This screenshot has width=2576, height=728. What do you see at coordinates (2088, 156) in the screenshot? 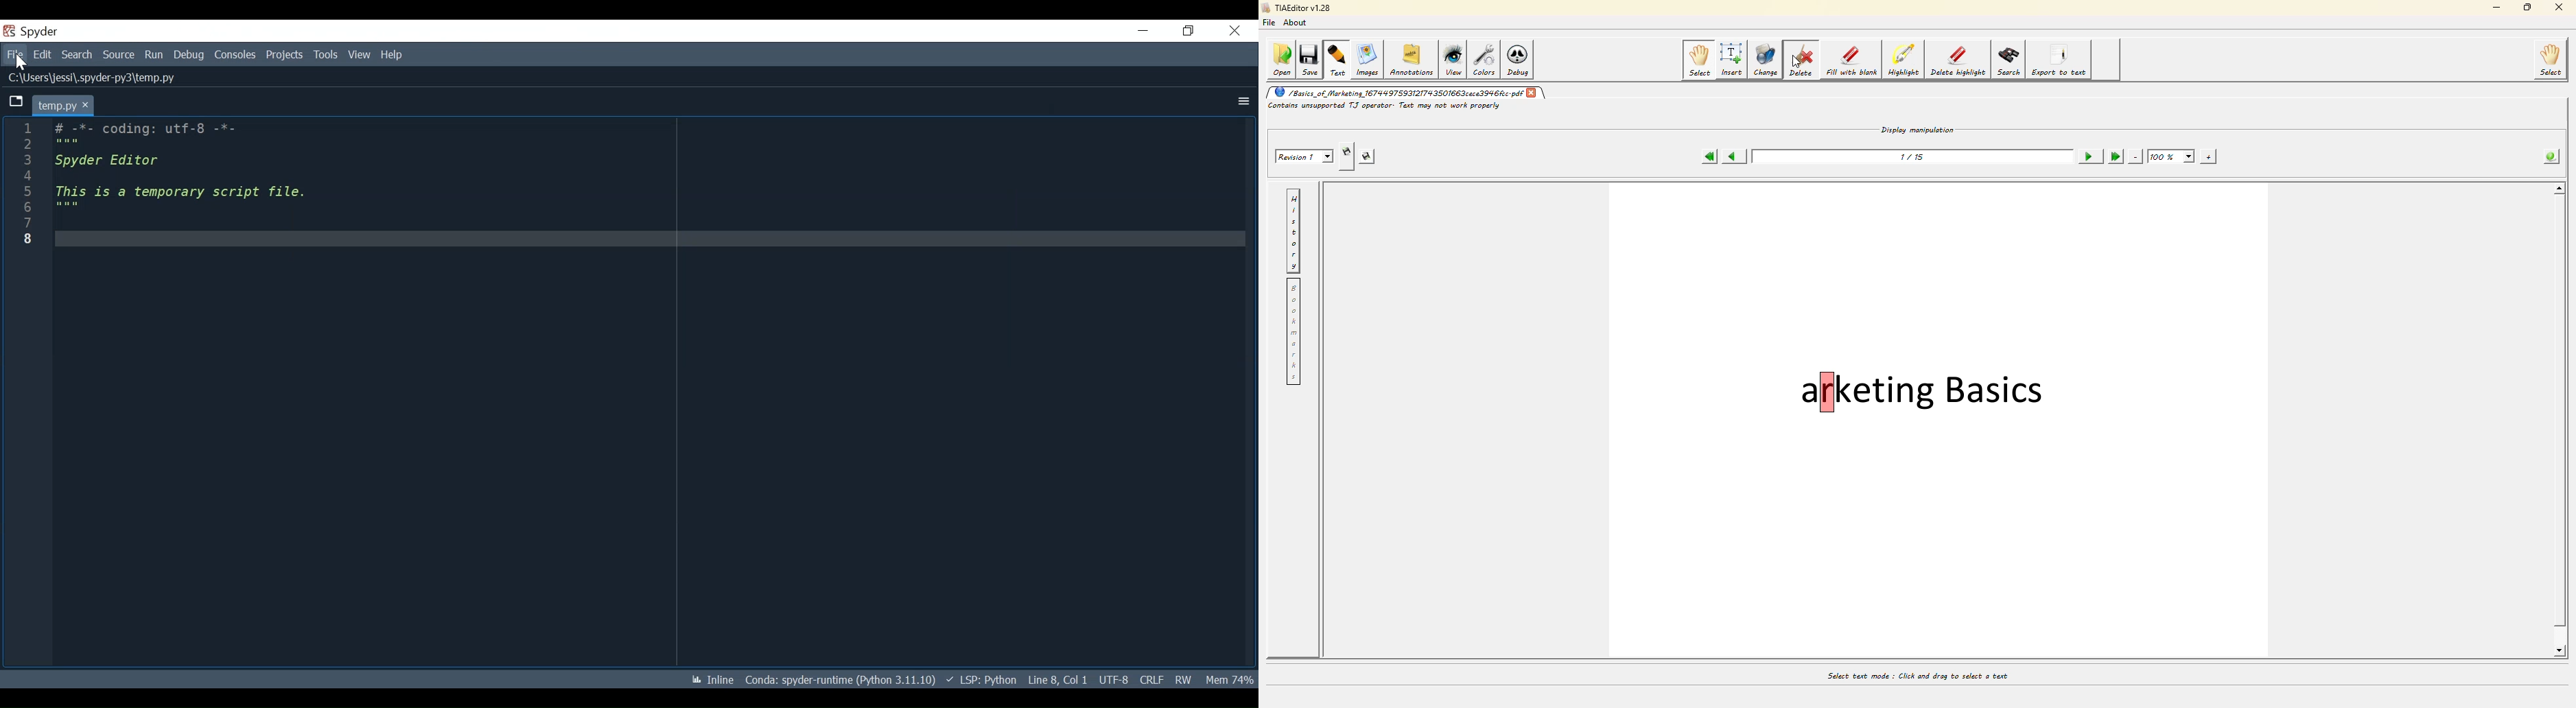
I see `next page` at bounding box center [2088, 156].